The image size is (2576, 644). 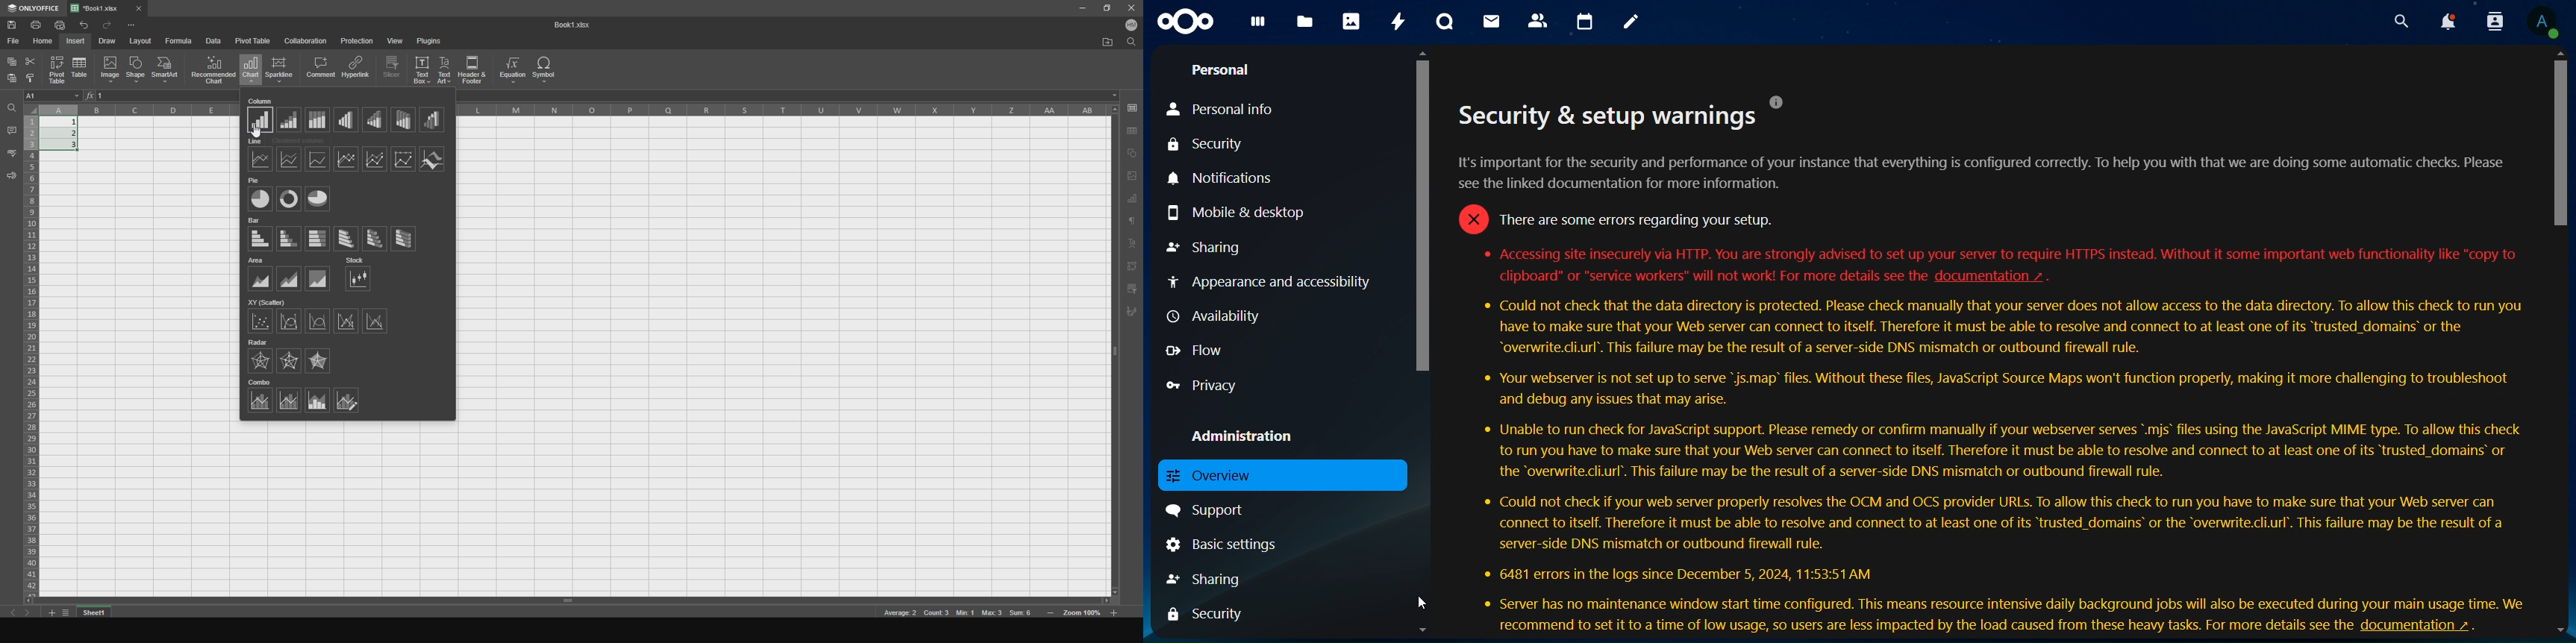 What do you see at coordinates (11, 152) in the screenshot?
I see `spell checking` at bounding box center [11, 152].